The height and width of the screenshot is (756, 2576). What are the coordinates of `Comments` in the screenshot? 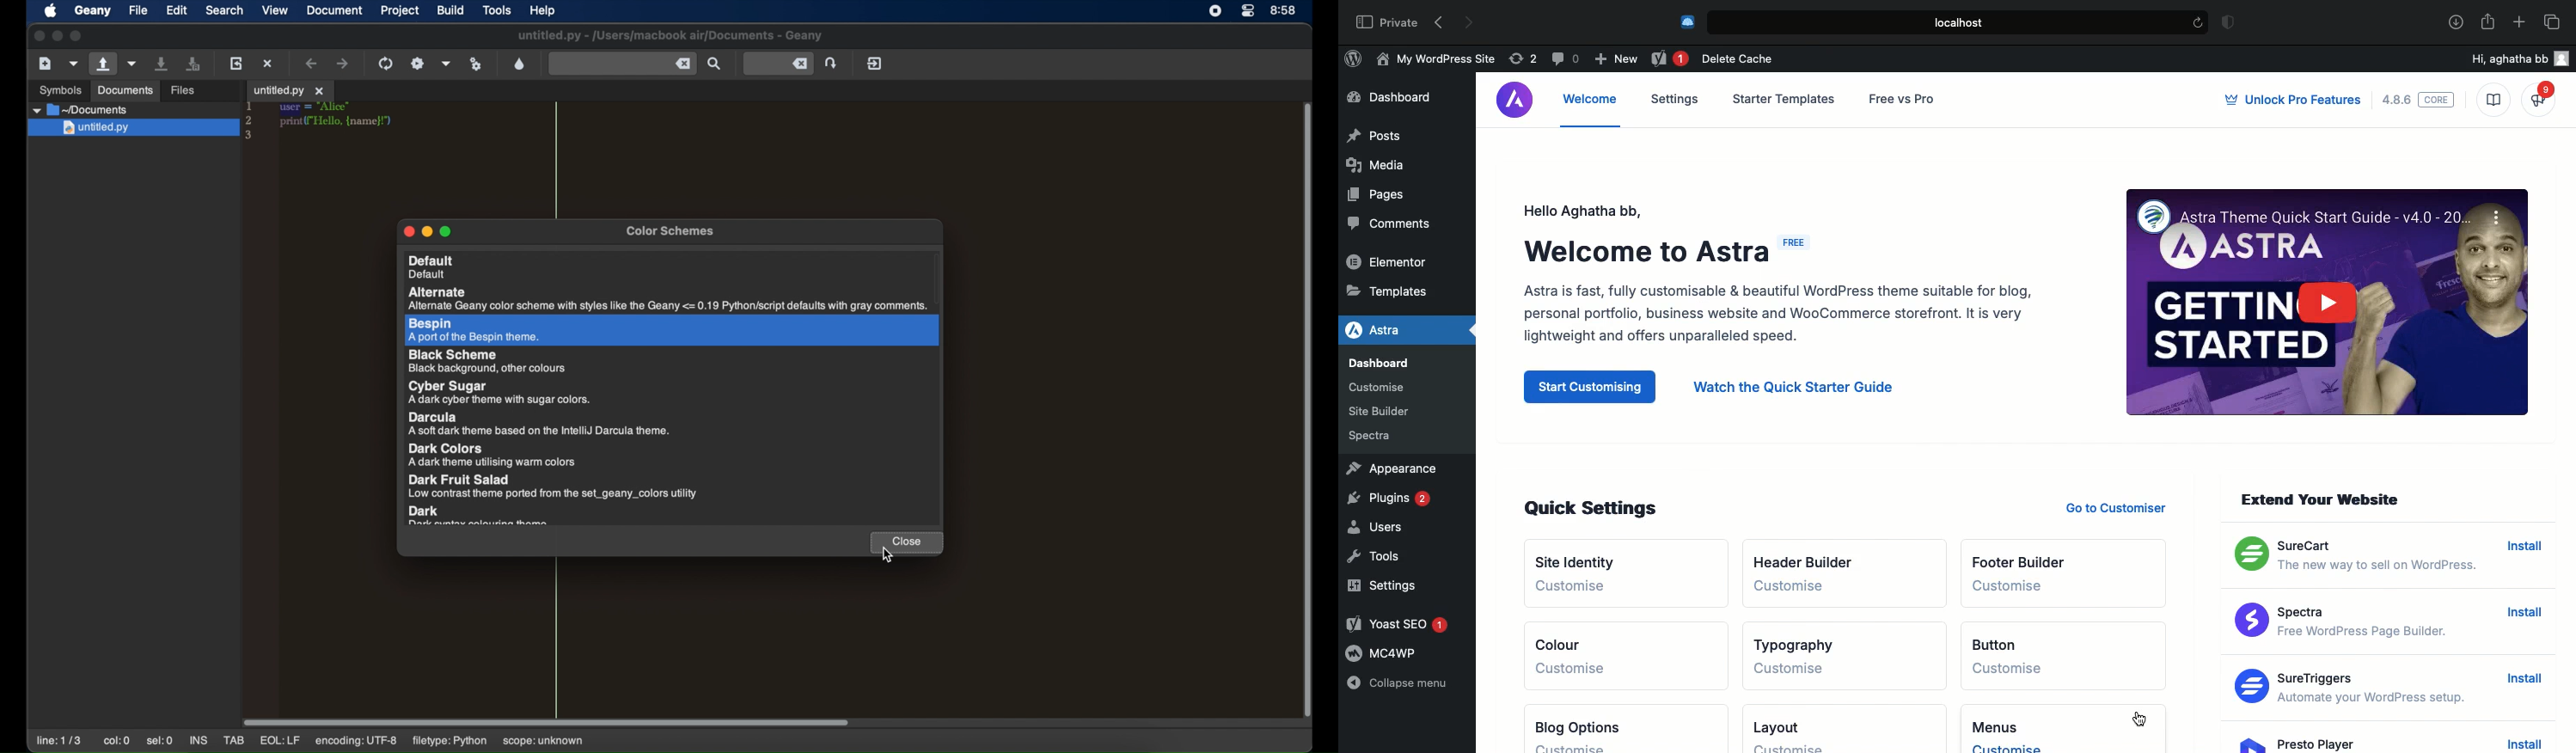 It's located at (1390, 223).